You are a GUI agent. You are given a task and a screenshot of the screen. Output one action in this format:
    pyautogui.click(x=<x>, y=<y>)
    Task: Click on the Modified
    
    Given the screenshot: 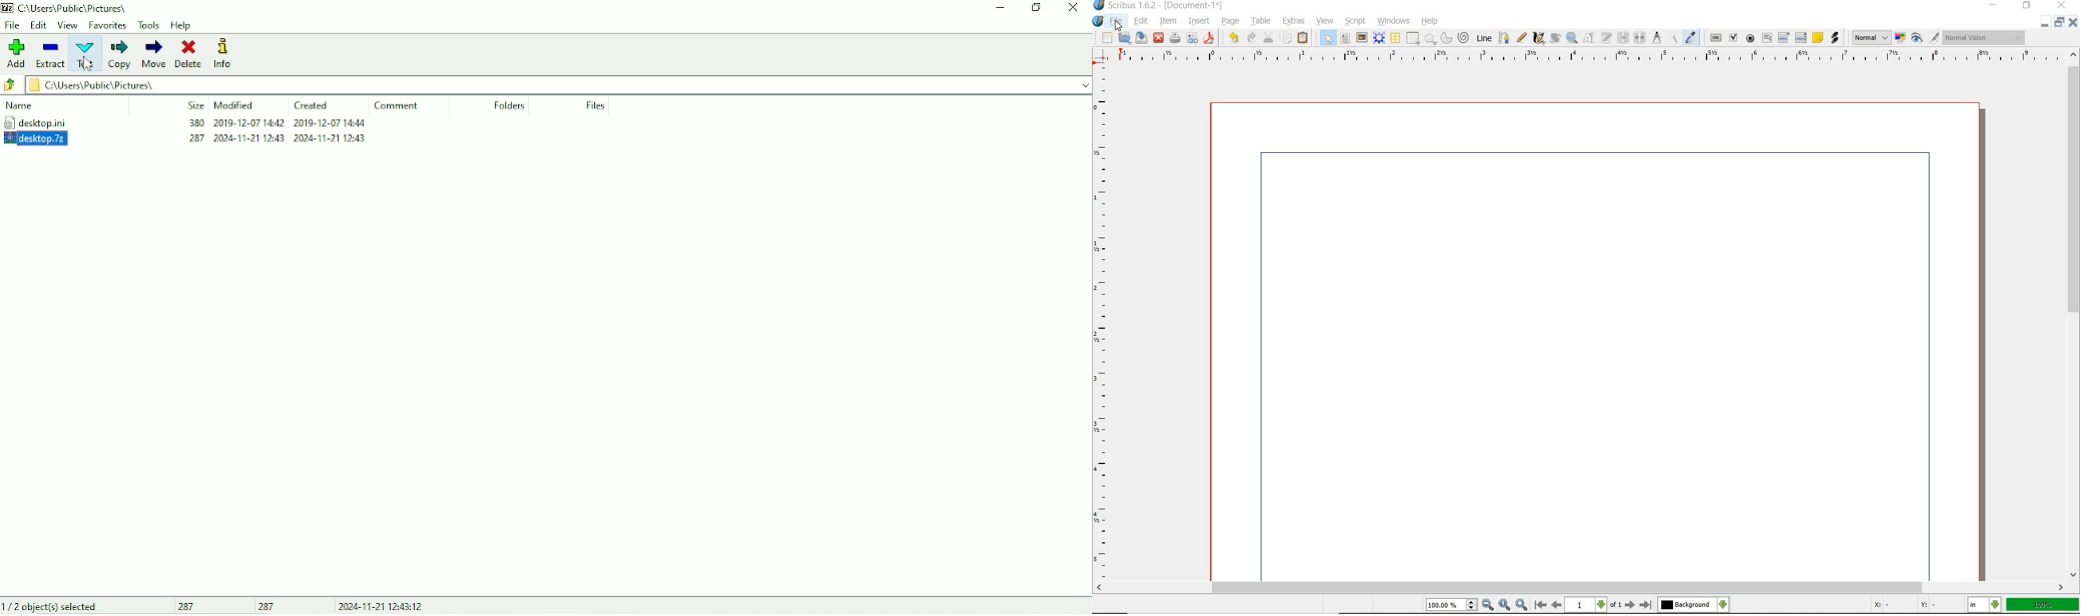 What is the action you would take?
    pyautogui.click(x=235, y=105)
    